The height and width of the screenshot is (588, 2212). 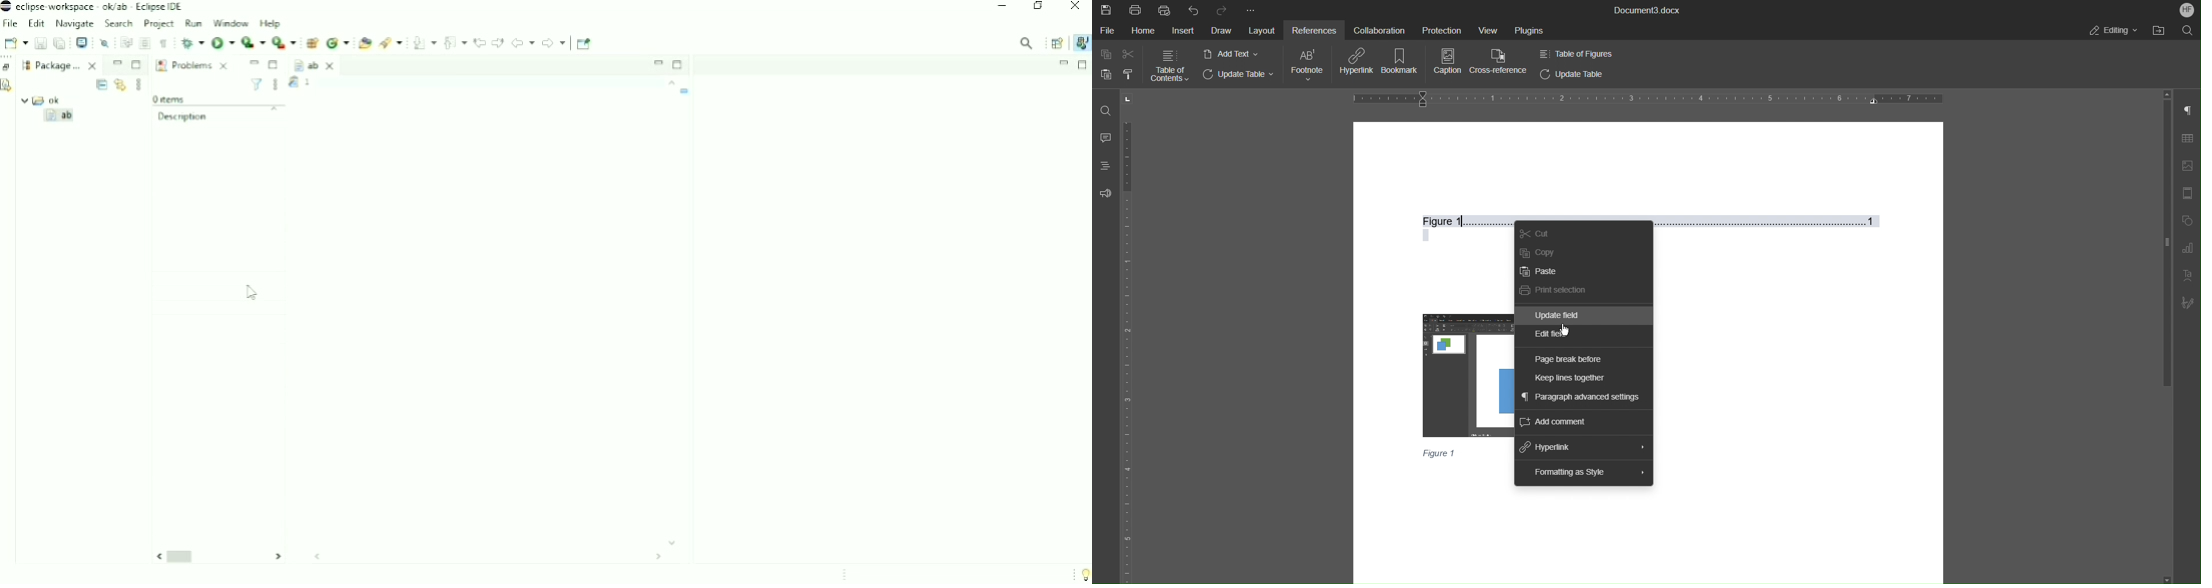 I want to click on Horizontal scrollbar, so click(x=418, y=556).